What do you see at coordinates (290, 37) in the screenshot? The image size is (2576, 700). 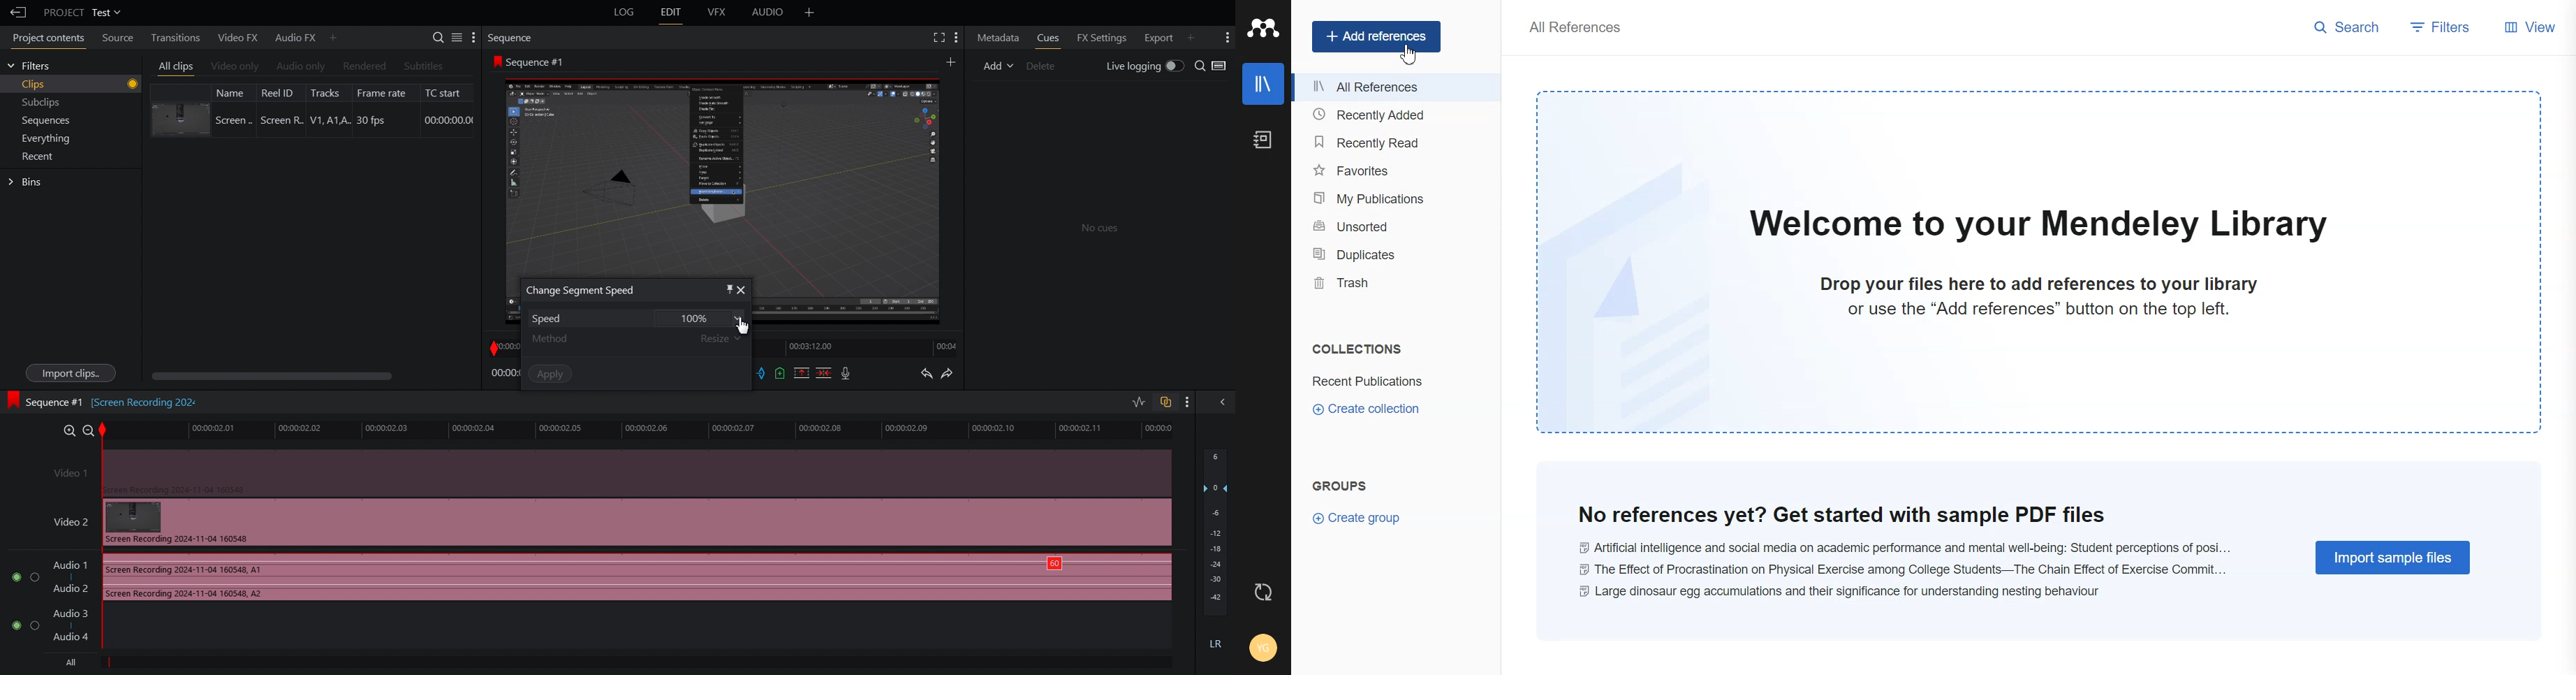 I see `Audio FX` at bounding box center [290, 37].